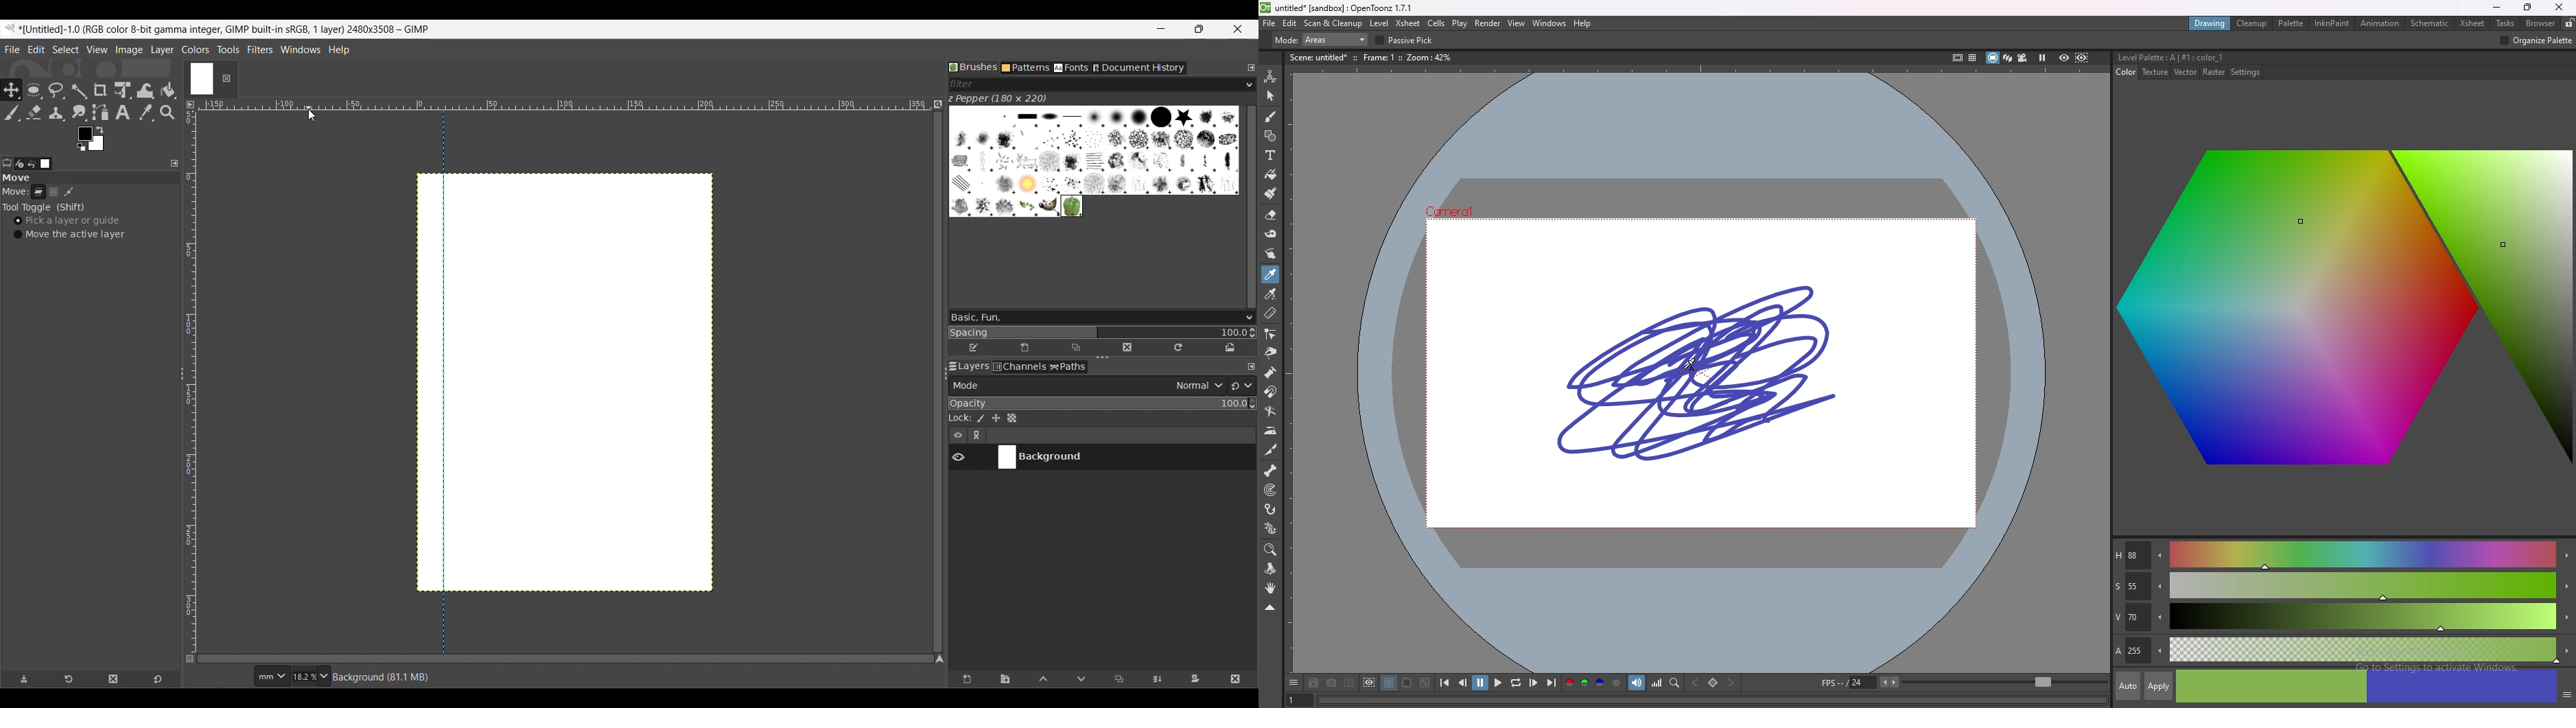 Image resolution: width=2576 pixels, height=728 pixels. What do you see at coordinates (1271, 215) in the screenshot?
I see `eraser tool` at bounding box center [1271, 215].